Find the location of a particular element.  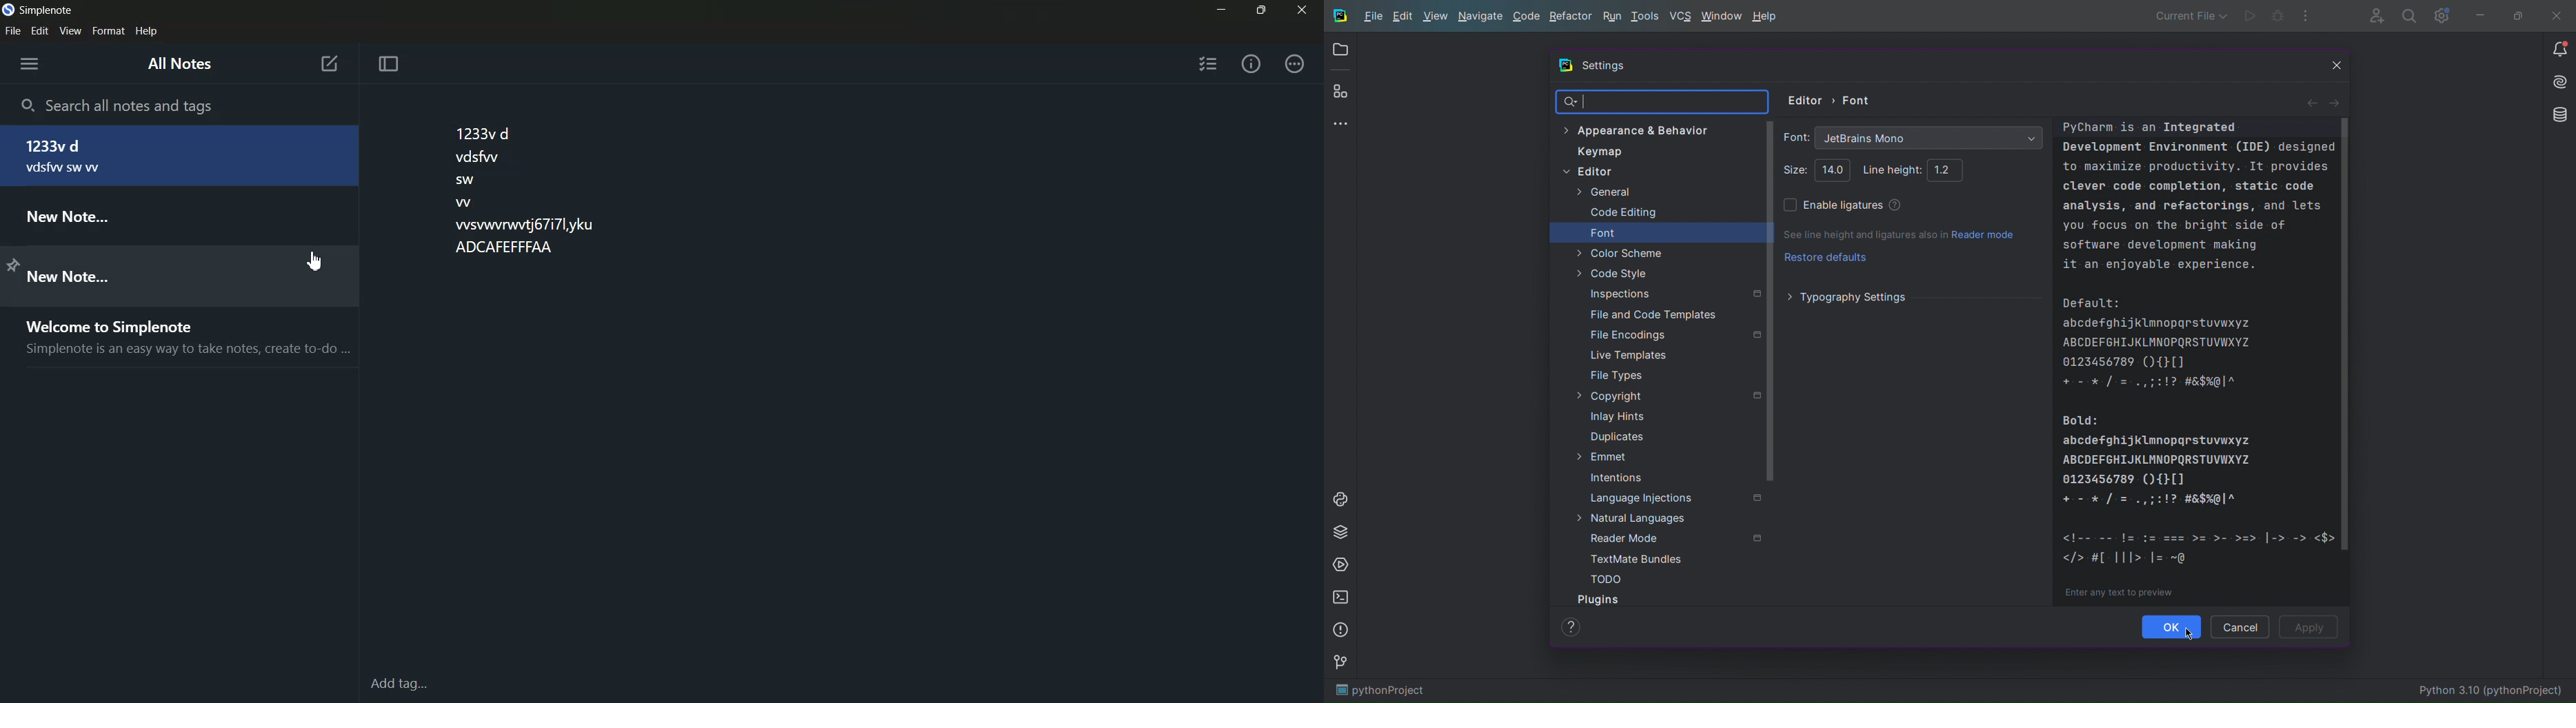

View is located at coordinates (1435, 18).